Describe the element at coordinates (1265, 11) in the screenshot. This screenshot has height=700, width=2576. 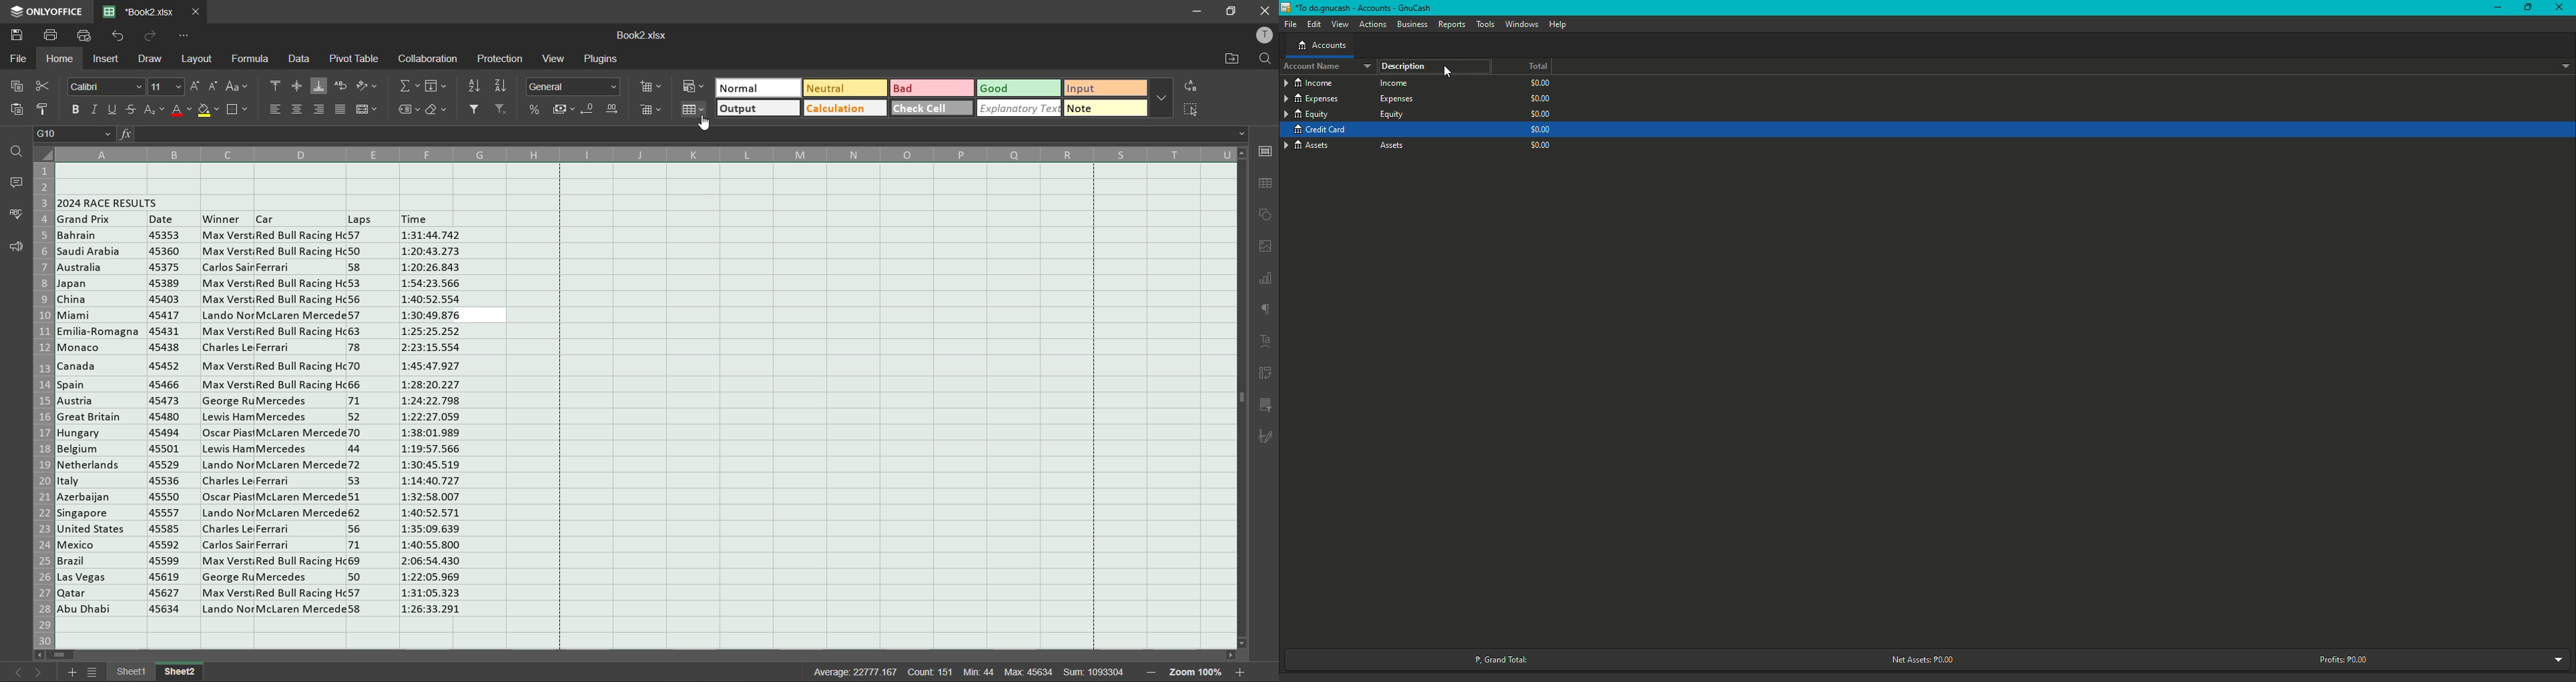
I see `close` at that location.